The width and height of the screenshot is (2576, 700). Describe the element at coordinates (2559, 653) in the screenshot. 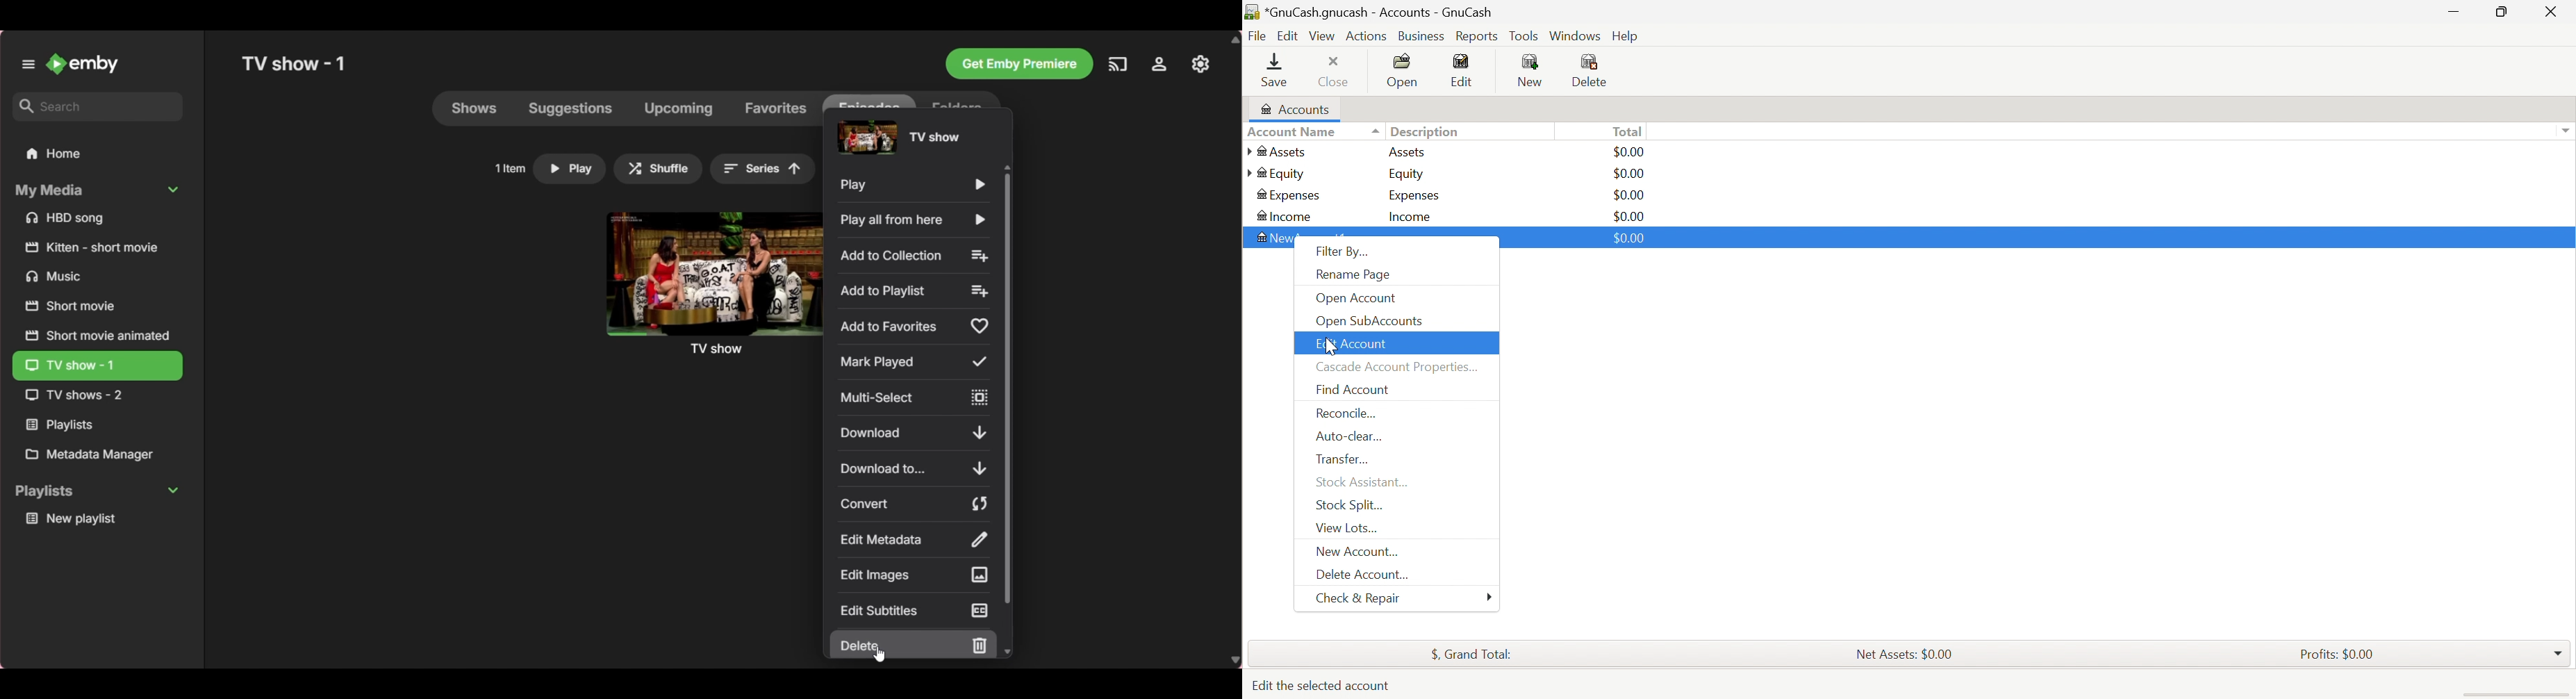

I see `Drop Down` at that location.